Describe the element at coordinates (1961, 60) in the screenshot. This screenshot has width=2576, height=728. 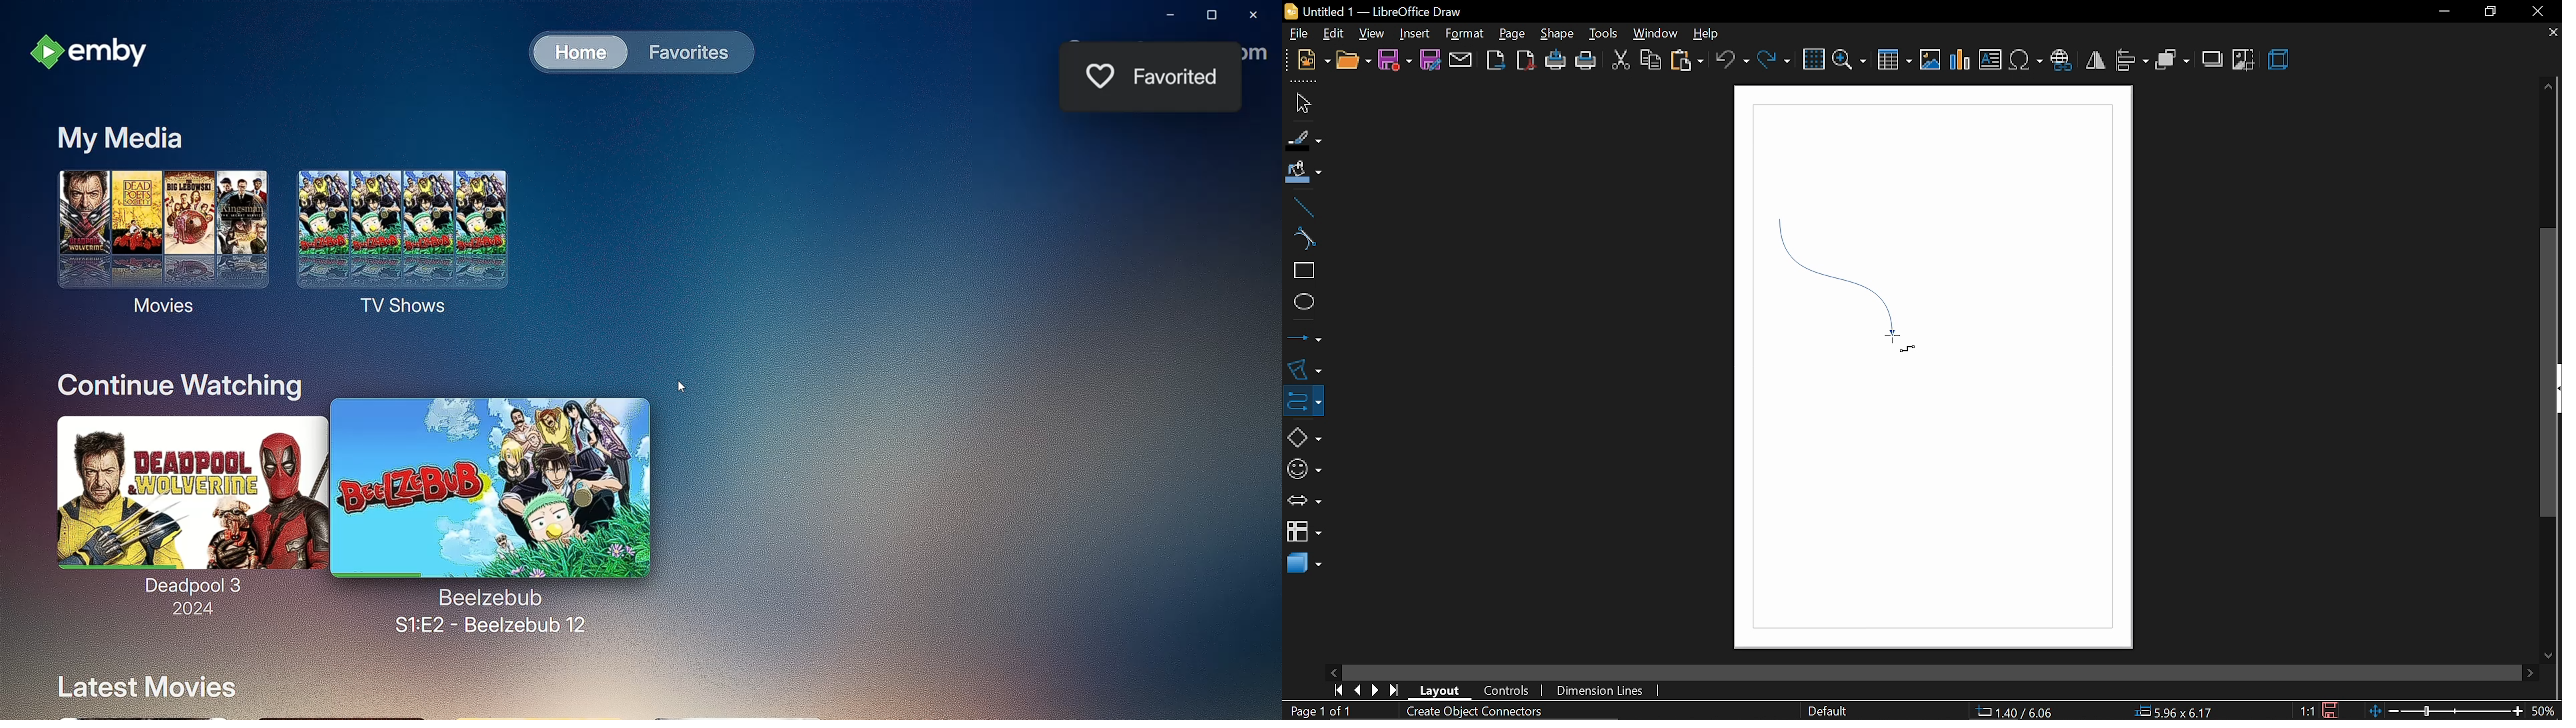
I see `Insert chart` at that location.